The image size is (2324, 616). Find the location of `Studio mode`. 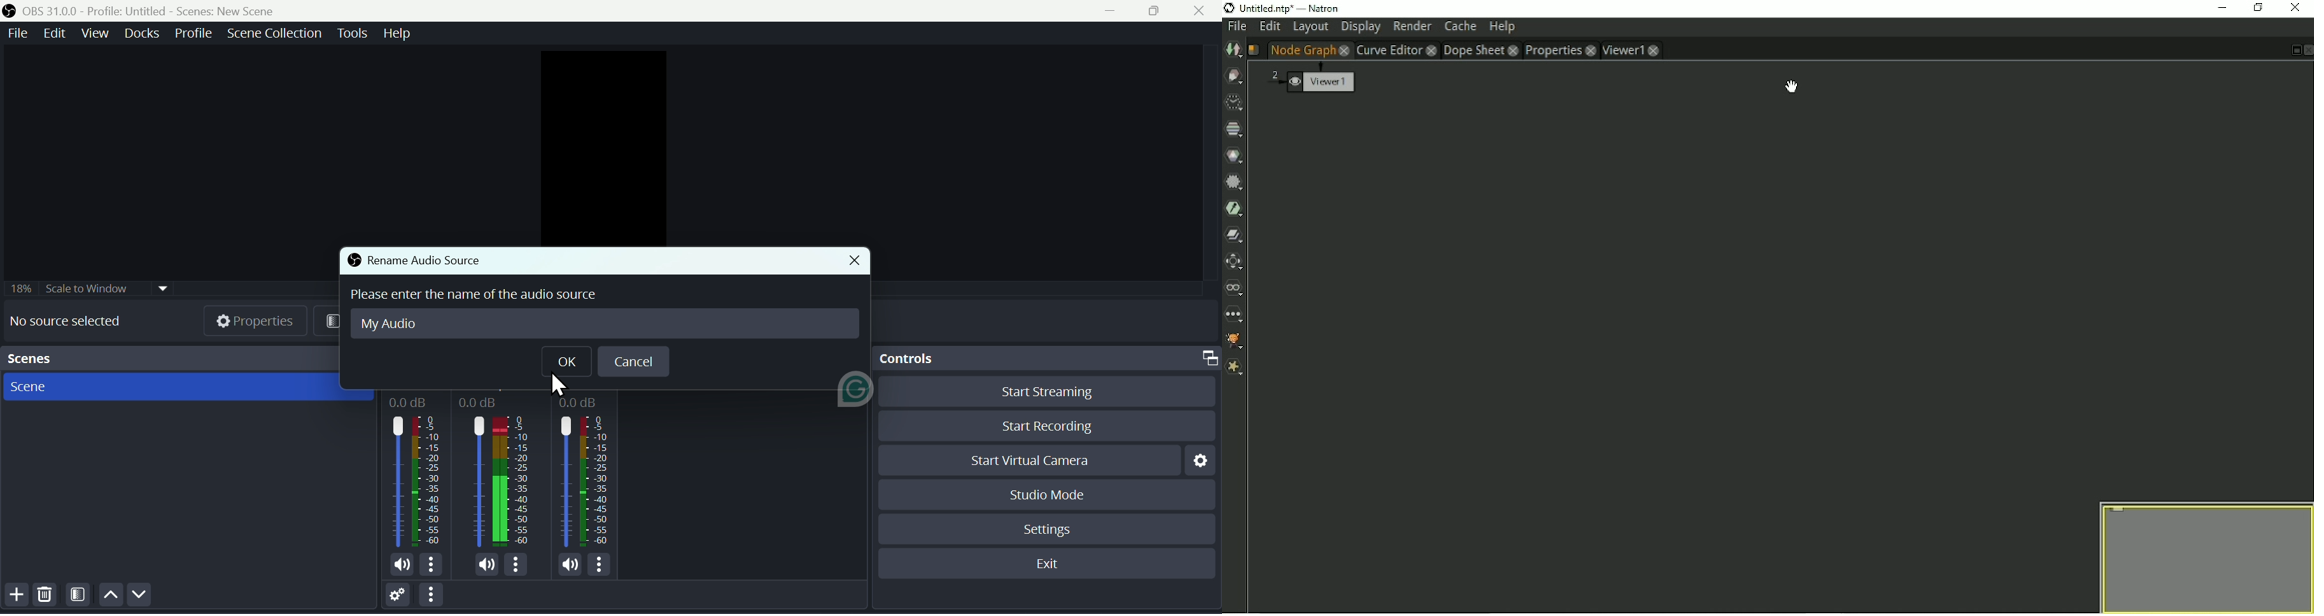

Studio mode is located at coordinates (1050, 494).